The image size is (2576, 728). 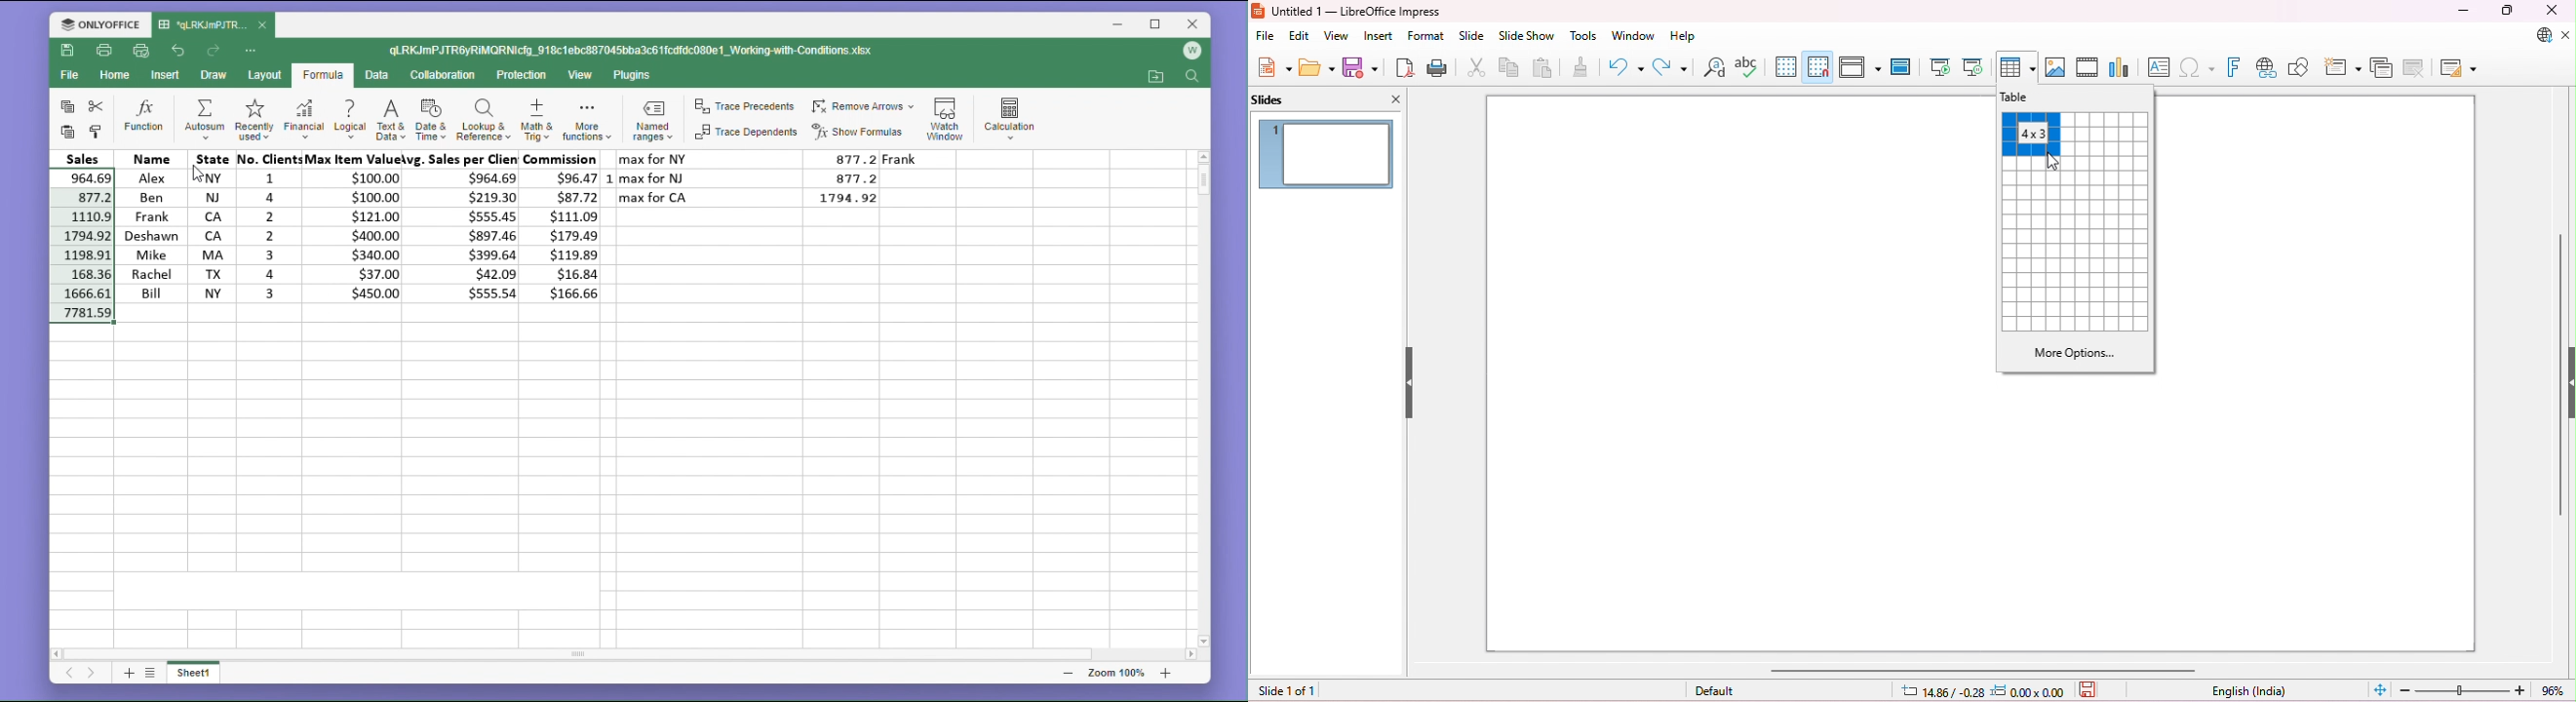 What do you see at coordinates (1942, 692) in the screenshot?
I see `cursor position` at bounding box center [1942, 692].